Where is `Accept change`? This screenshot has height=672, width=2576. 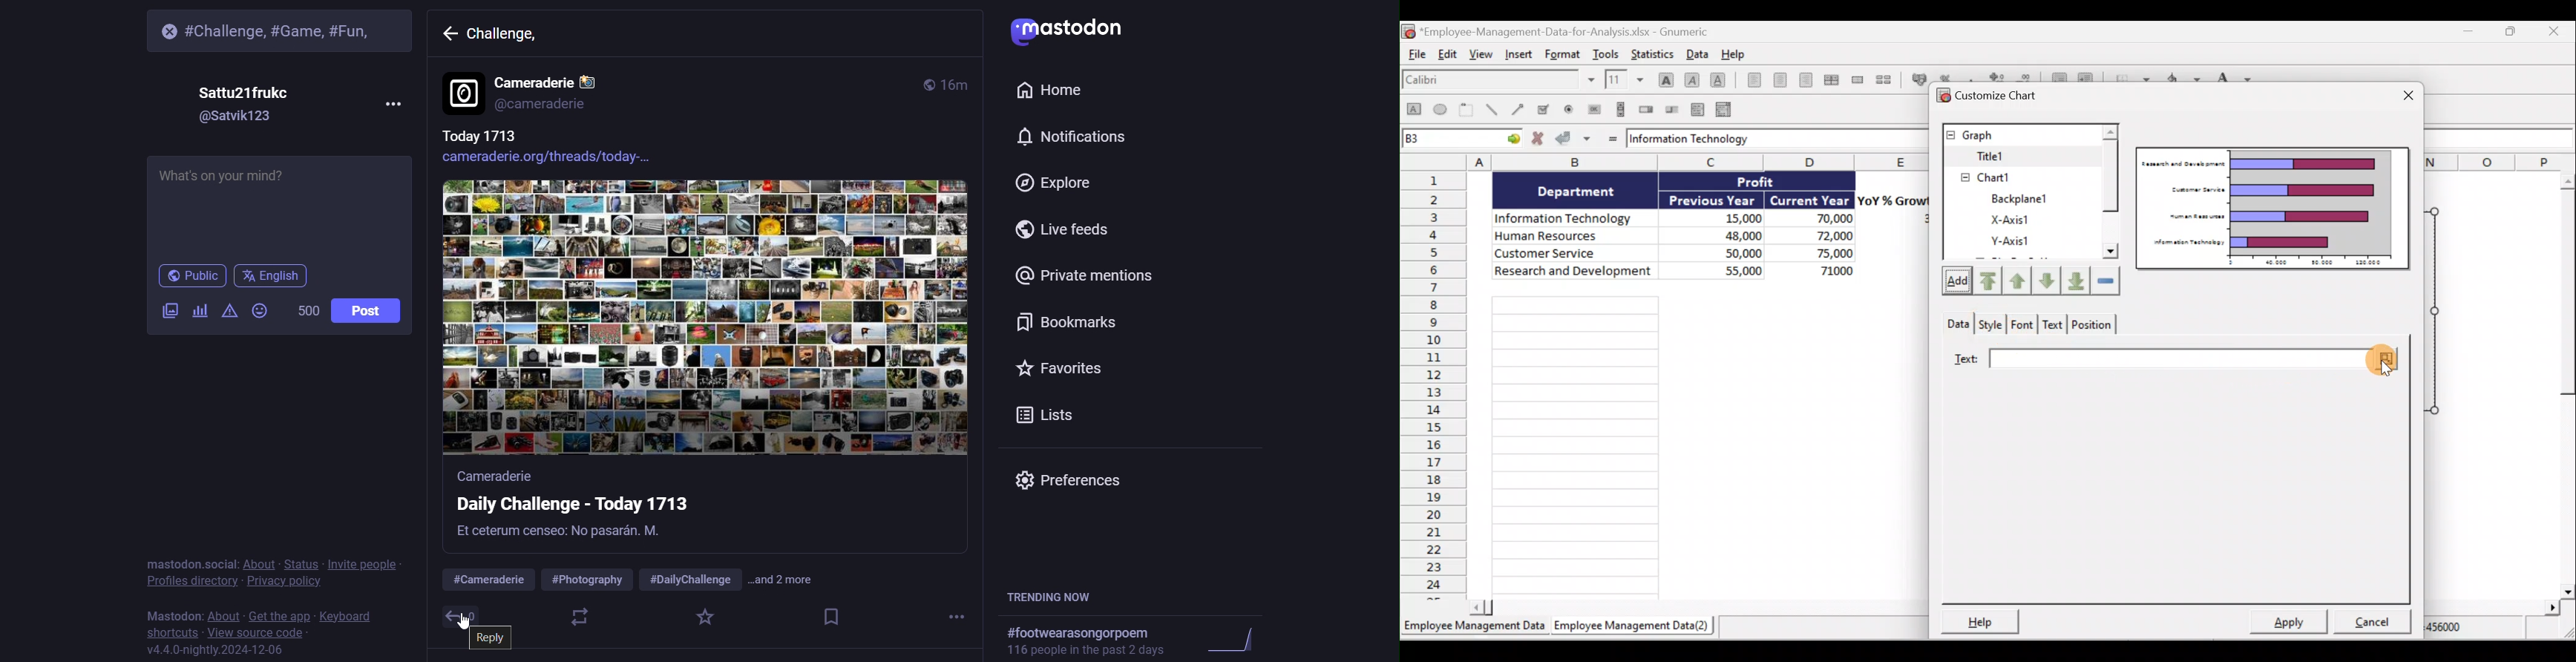 Accept change is located at coordinates (1573, 139).